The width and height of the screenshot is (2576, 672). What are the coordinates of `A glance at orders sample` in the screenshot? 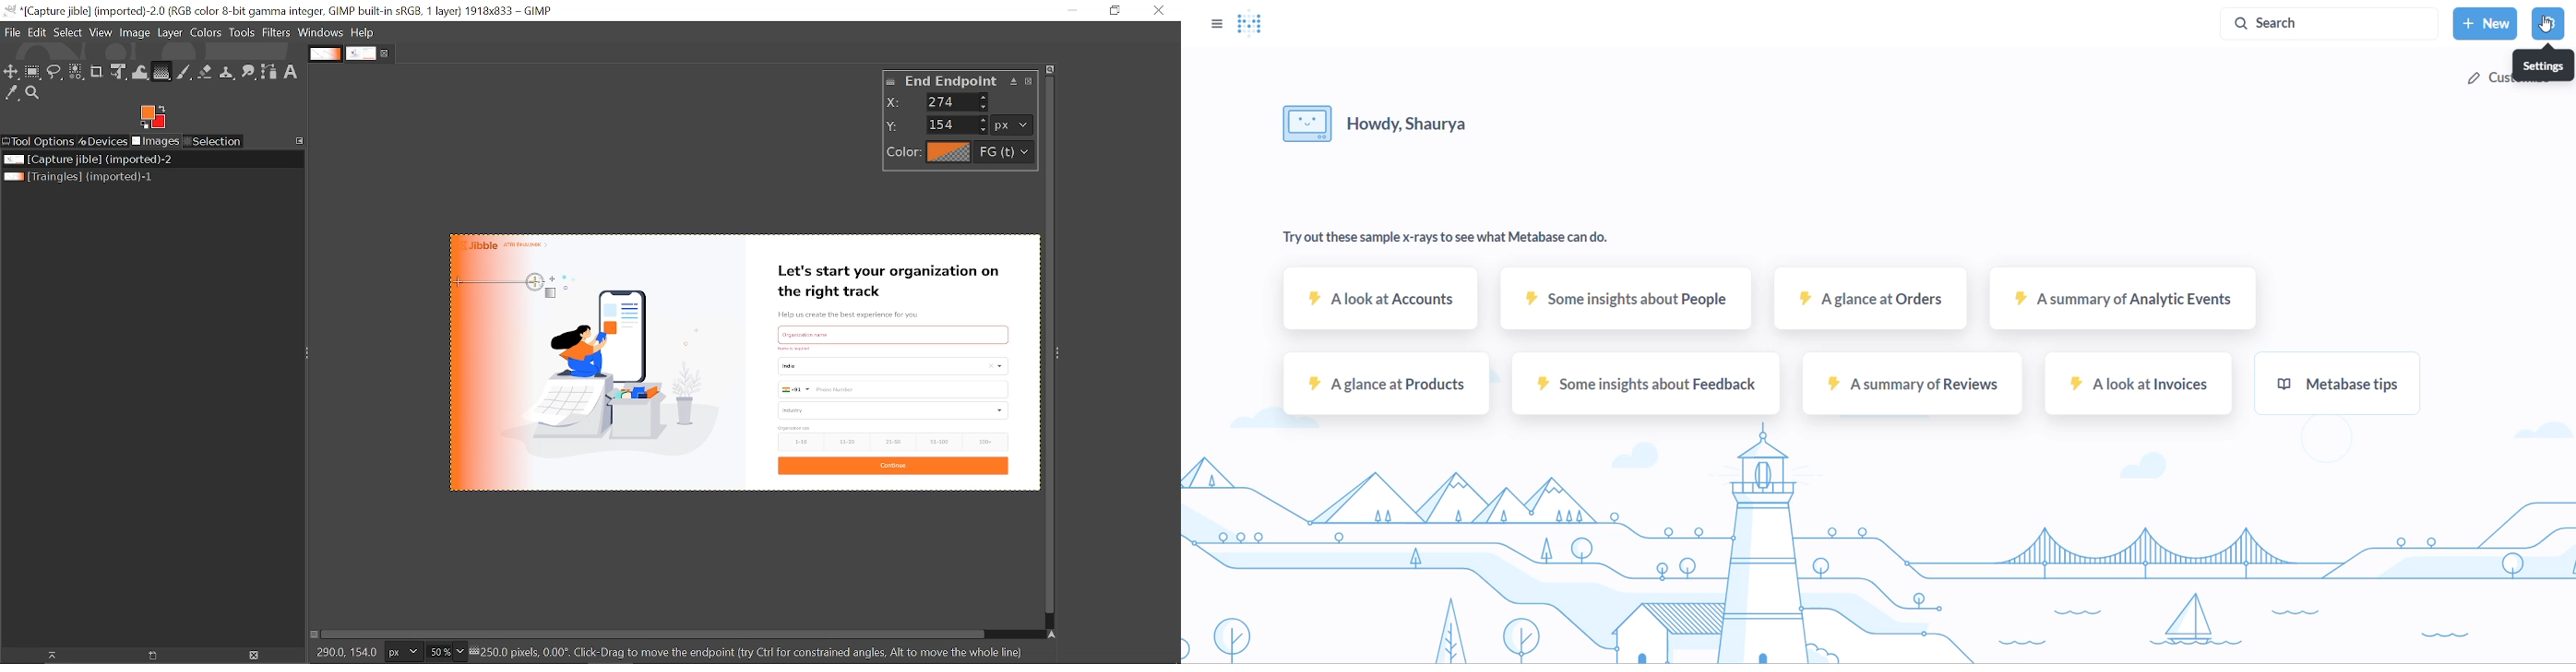 It's located at (1863, 301).